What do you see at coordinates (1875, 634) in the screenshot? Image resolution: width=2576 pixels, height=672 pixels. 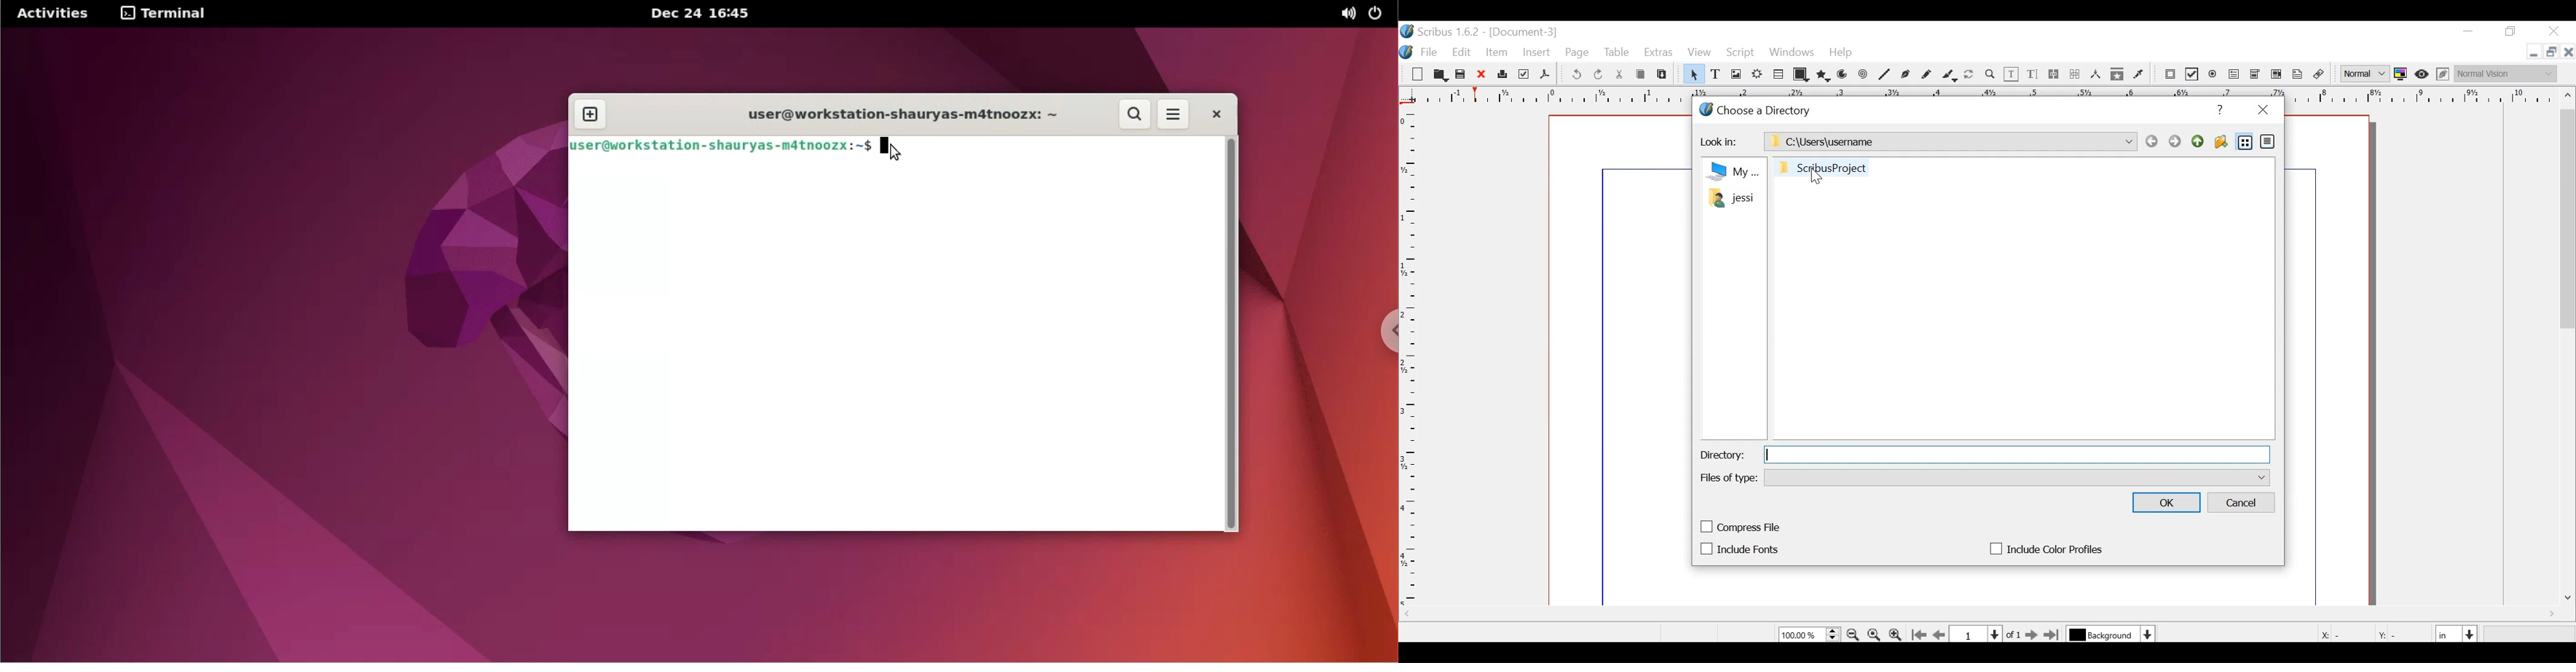 I see `Zoom to 100` at bounding box center [1875, 634].